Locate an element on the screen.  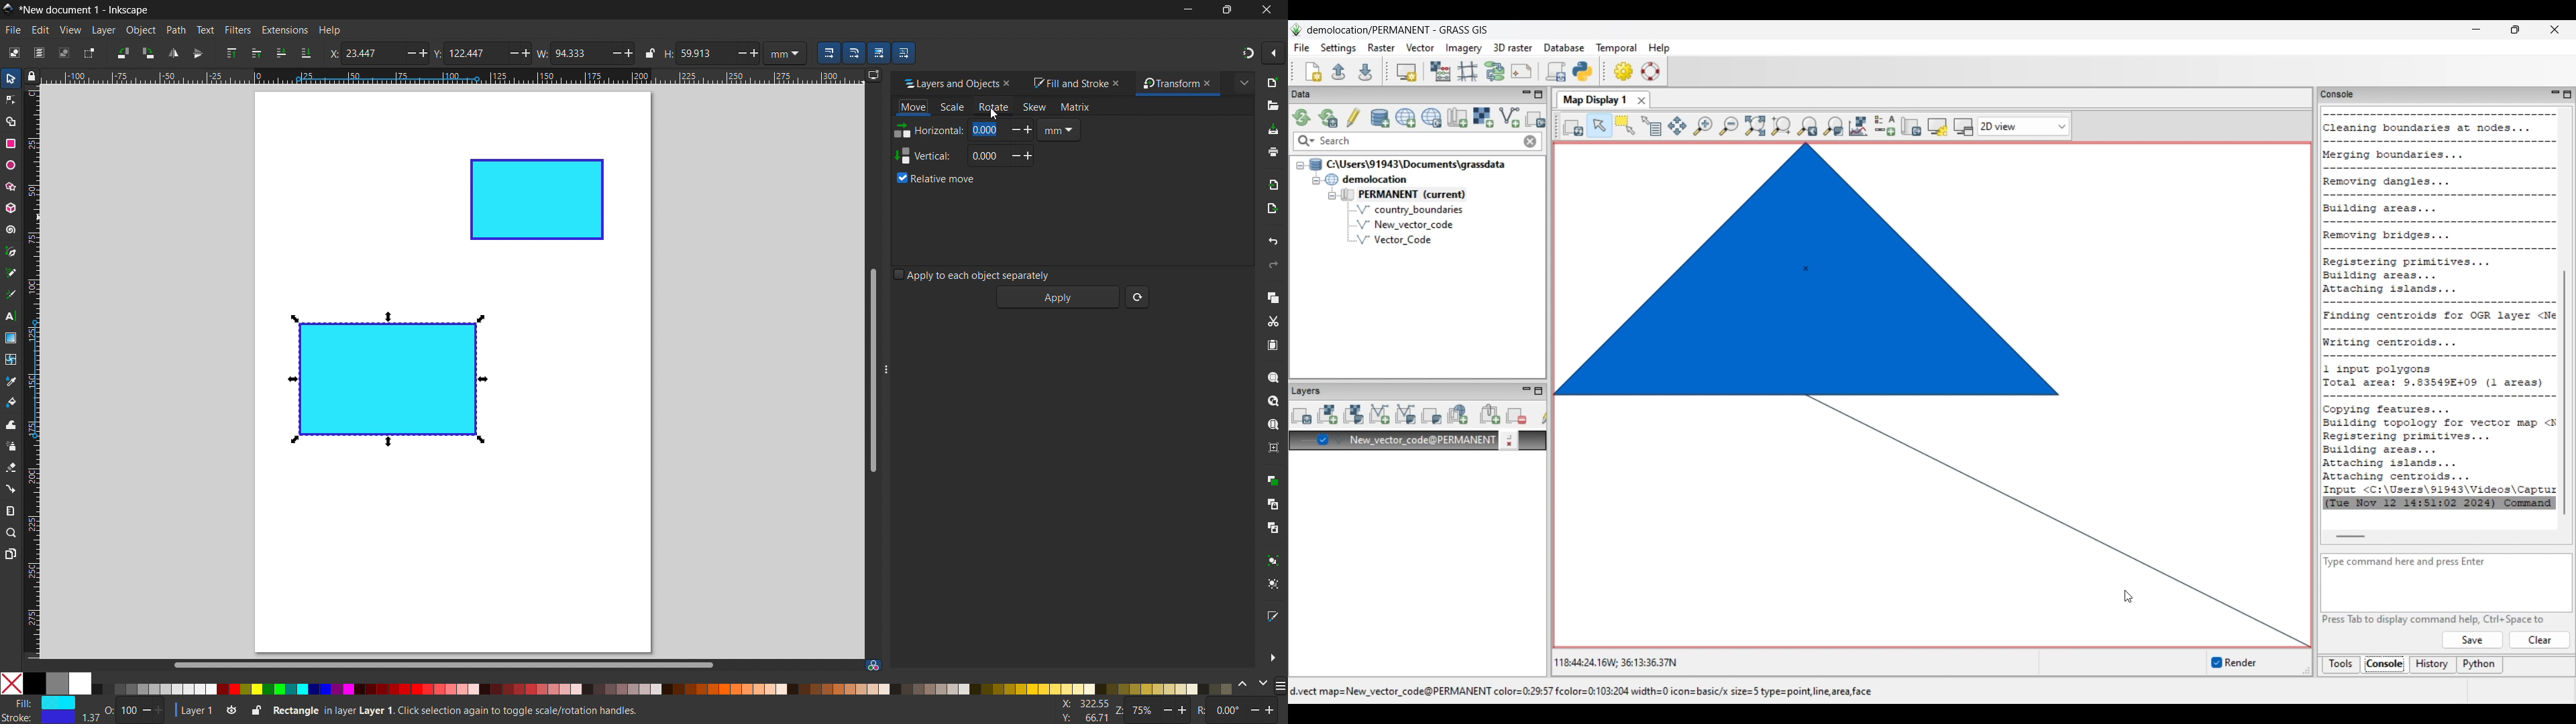
current layer is located at coordinates (193, 711).